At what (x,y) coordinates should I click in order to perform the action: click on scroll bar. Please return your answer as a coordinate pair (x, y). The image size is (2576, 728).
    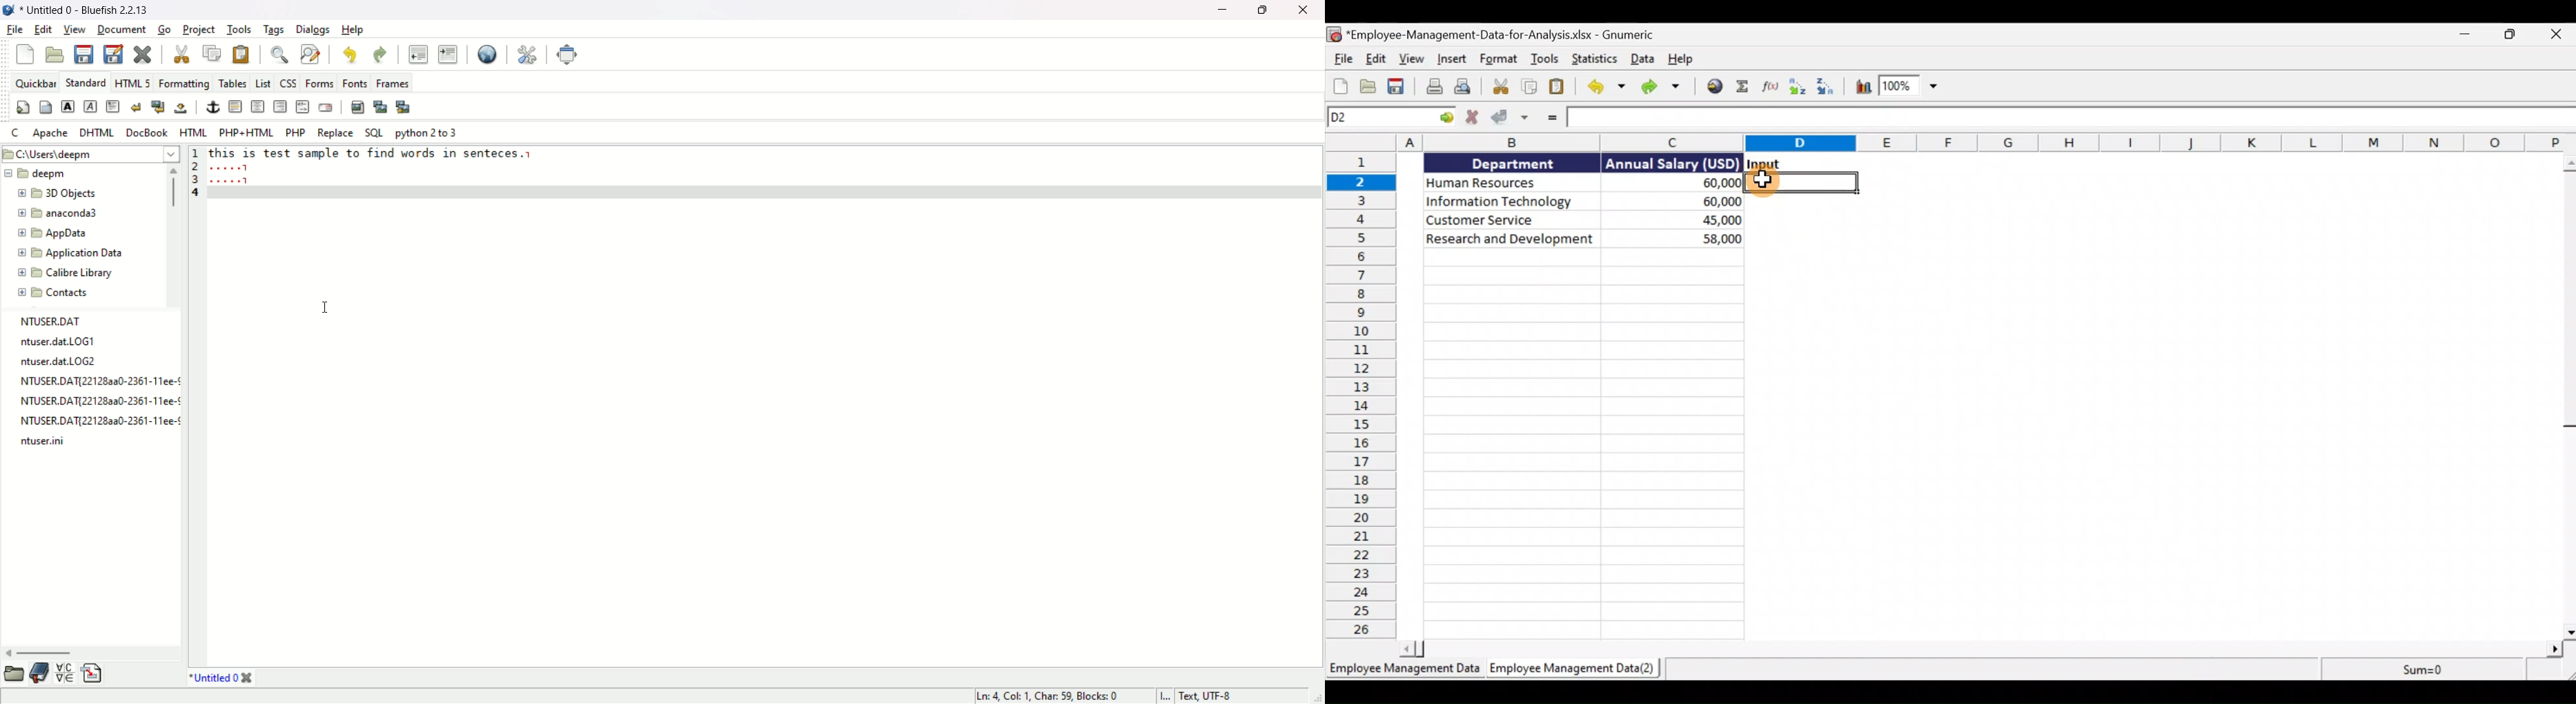
    Looking at the image, I should click on (91, 652).